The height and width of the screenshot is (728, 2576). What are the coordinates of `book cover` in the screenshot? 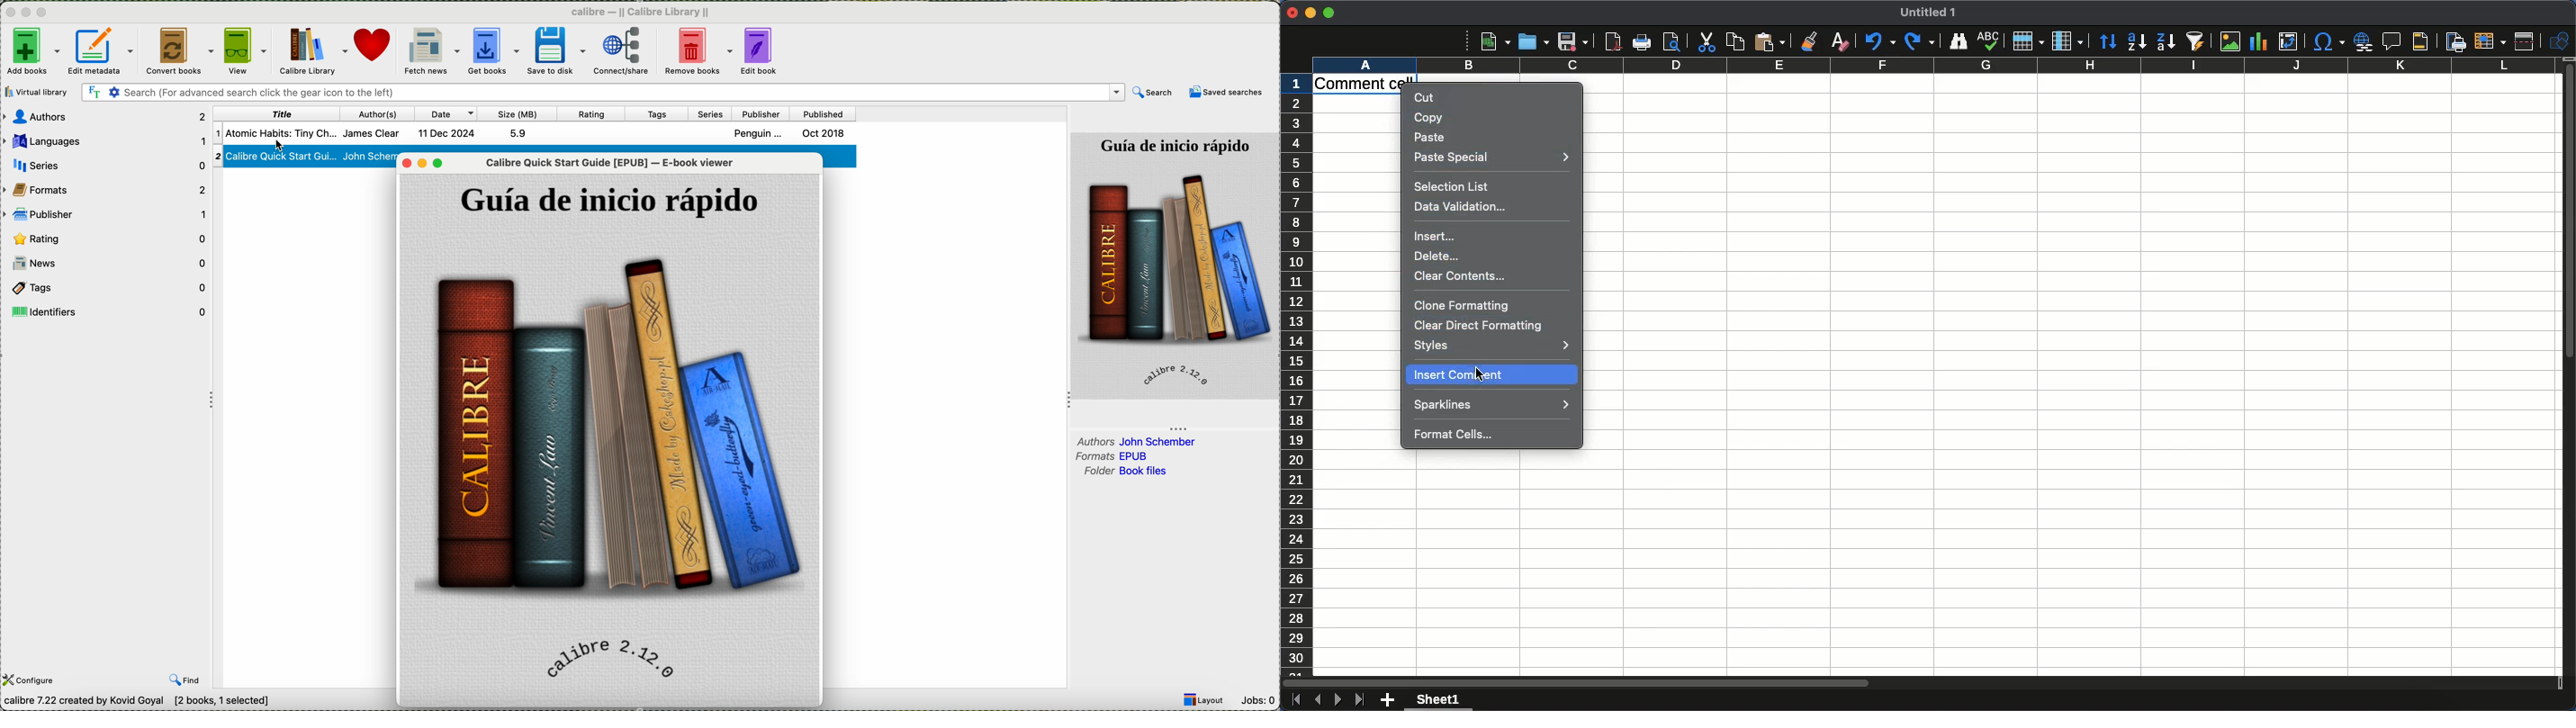 It's located at (610, 442).